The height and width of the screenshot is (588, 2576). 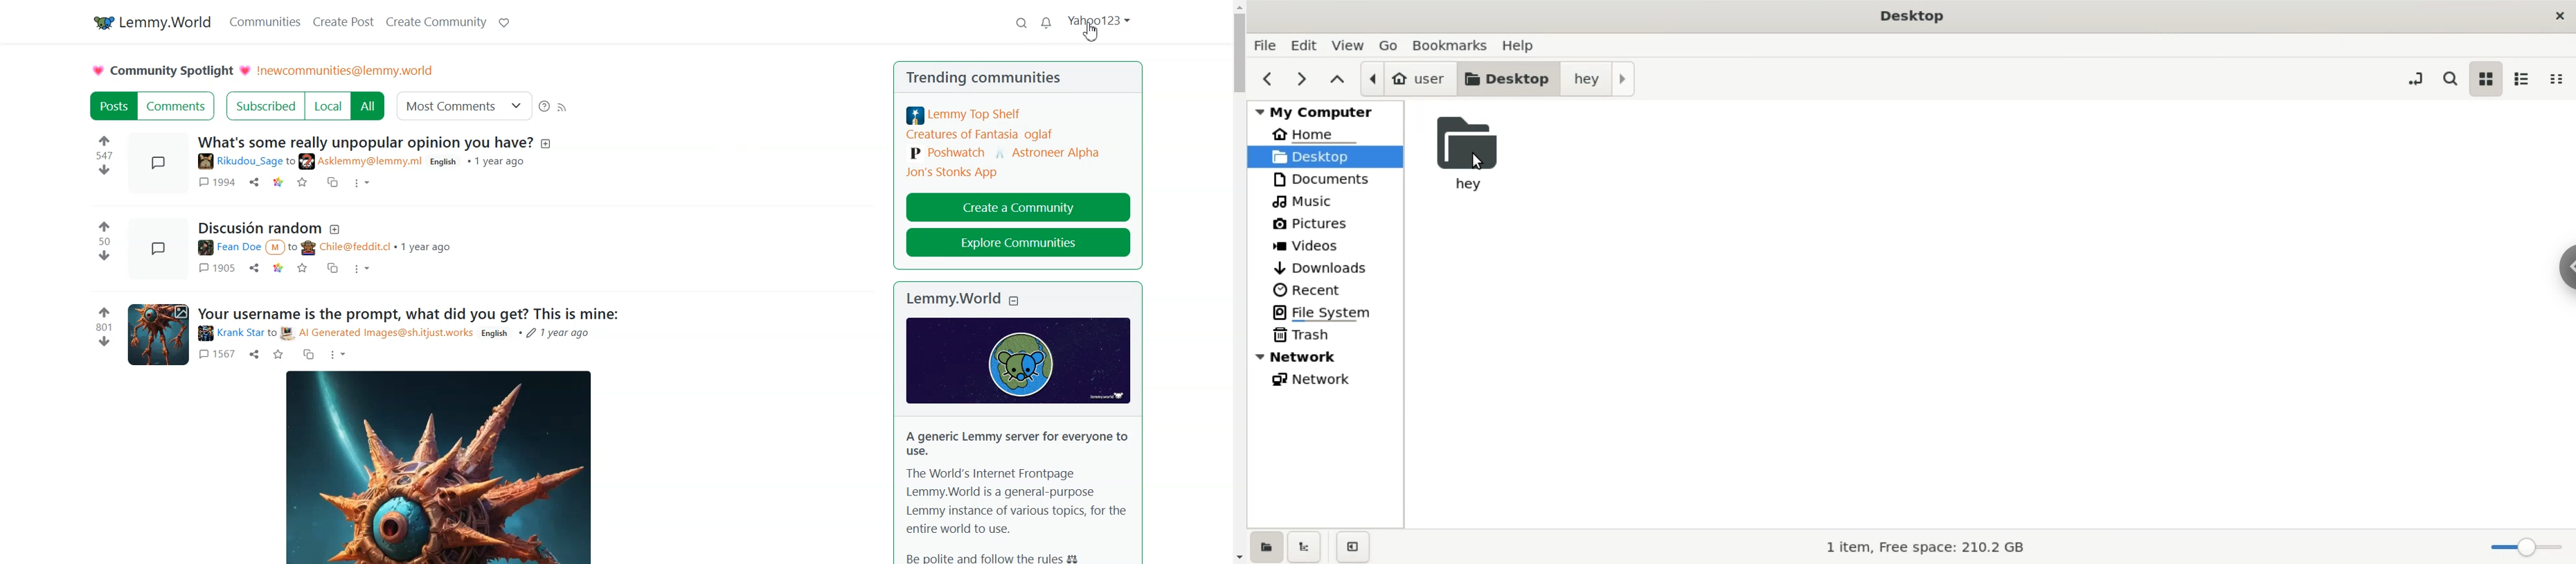 I want to click on A generic Lemmy server for everyone to use. The World's Internet Frontpage Lemmy.World is a general-purpose Lemmy instance of various topics, for the entire world to use. Be polite and follow the rules., so click(x=1016, y=494).